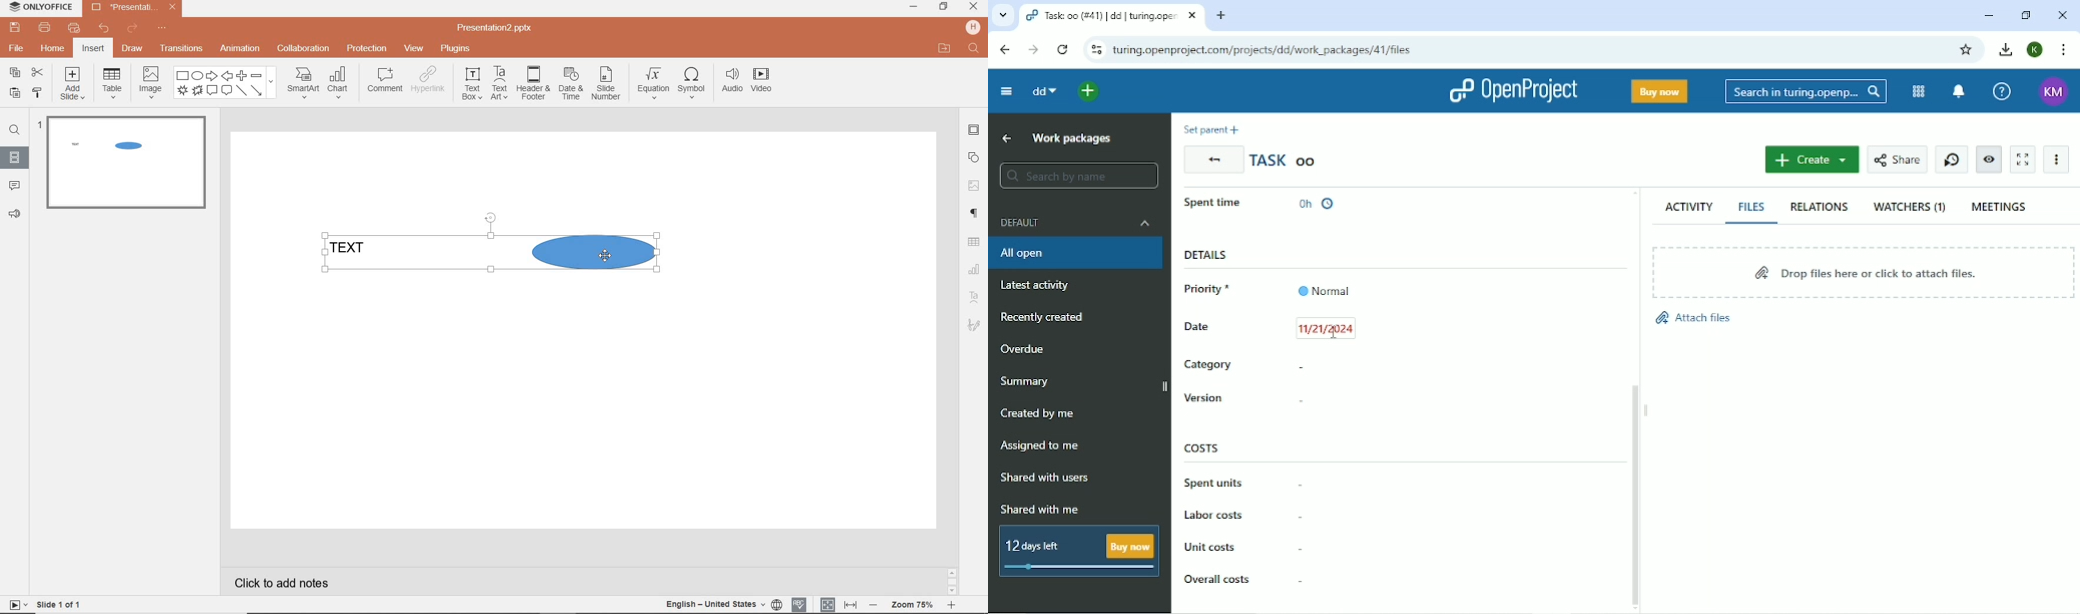 This screenshot has height=616, width=2100. I want to click on Chart settings, so click(973, 269).